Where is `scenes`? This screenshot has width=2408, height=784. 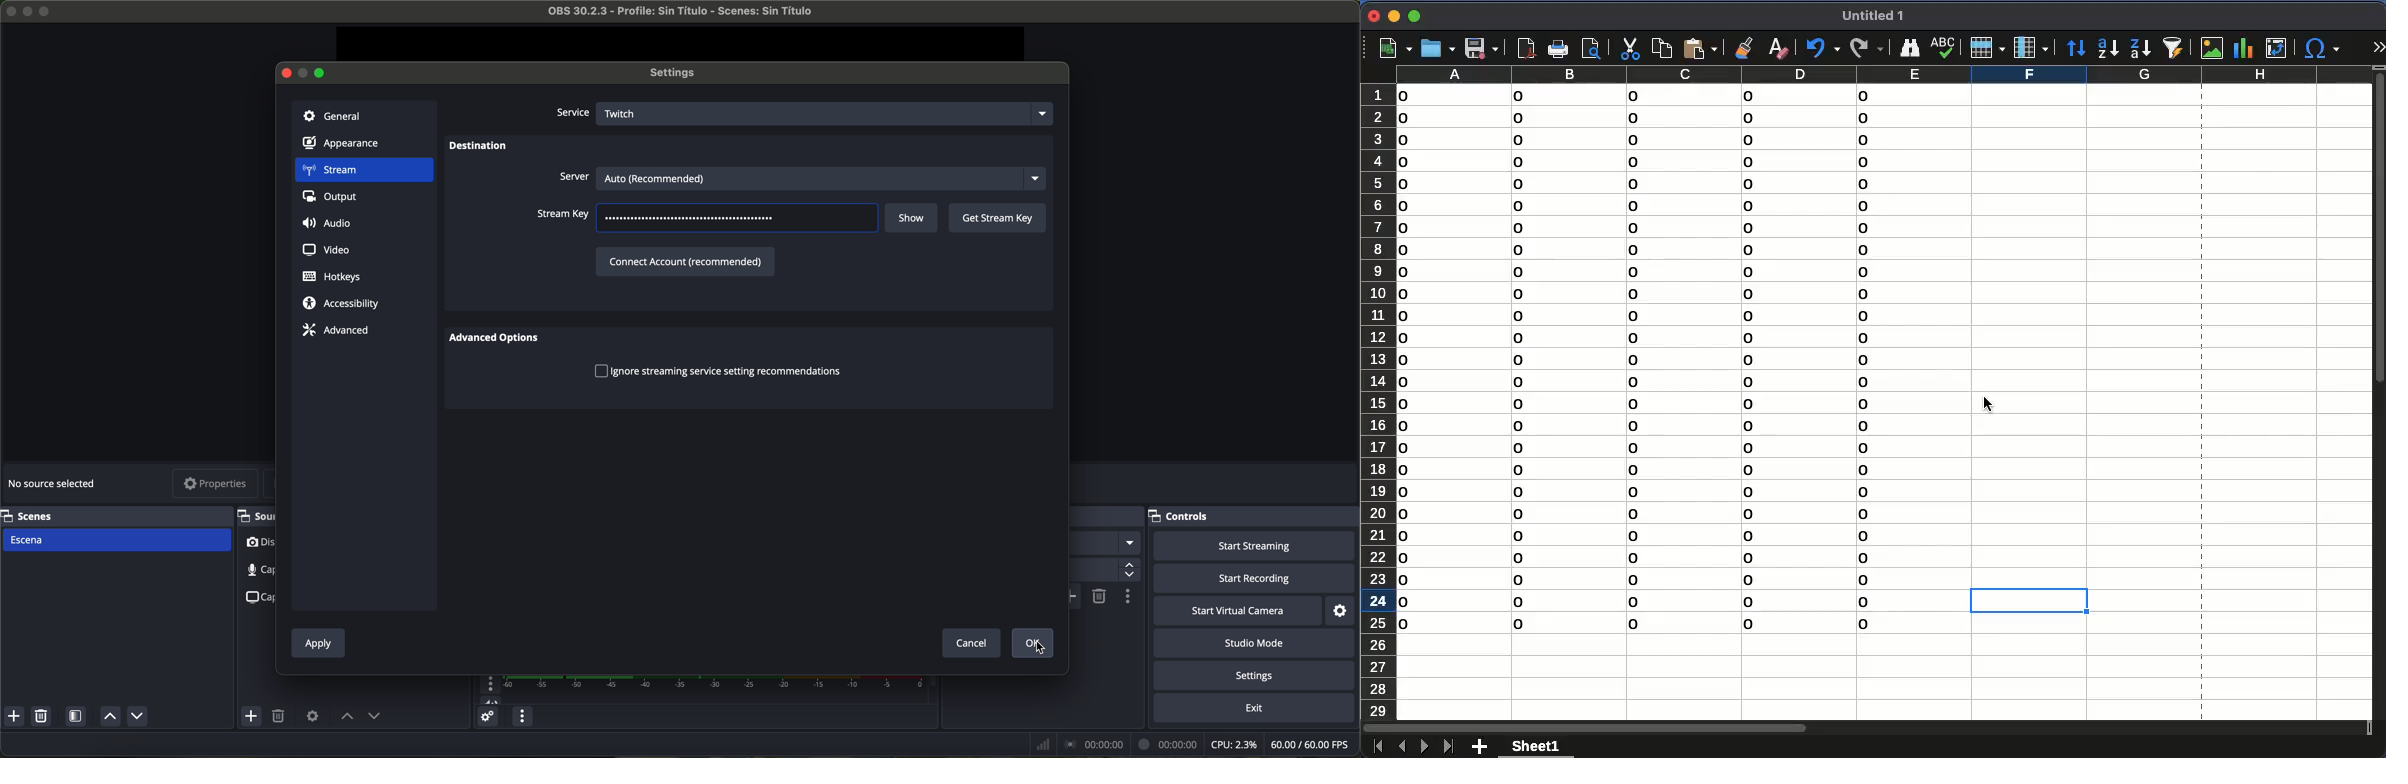
scenes is located at coordinates (113, 515).